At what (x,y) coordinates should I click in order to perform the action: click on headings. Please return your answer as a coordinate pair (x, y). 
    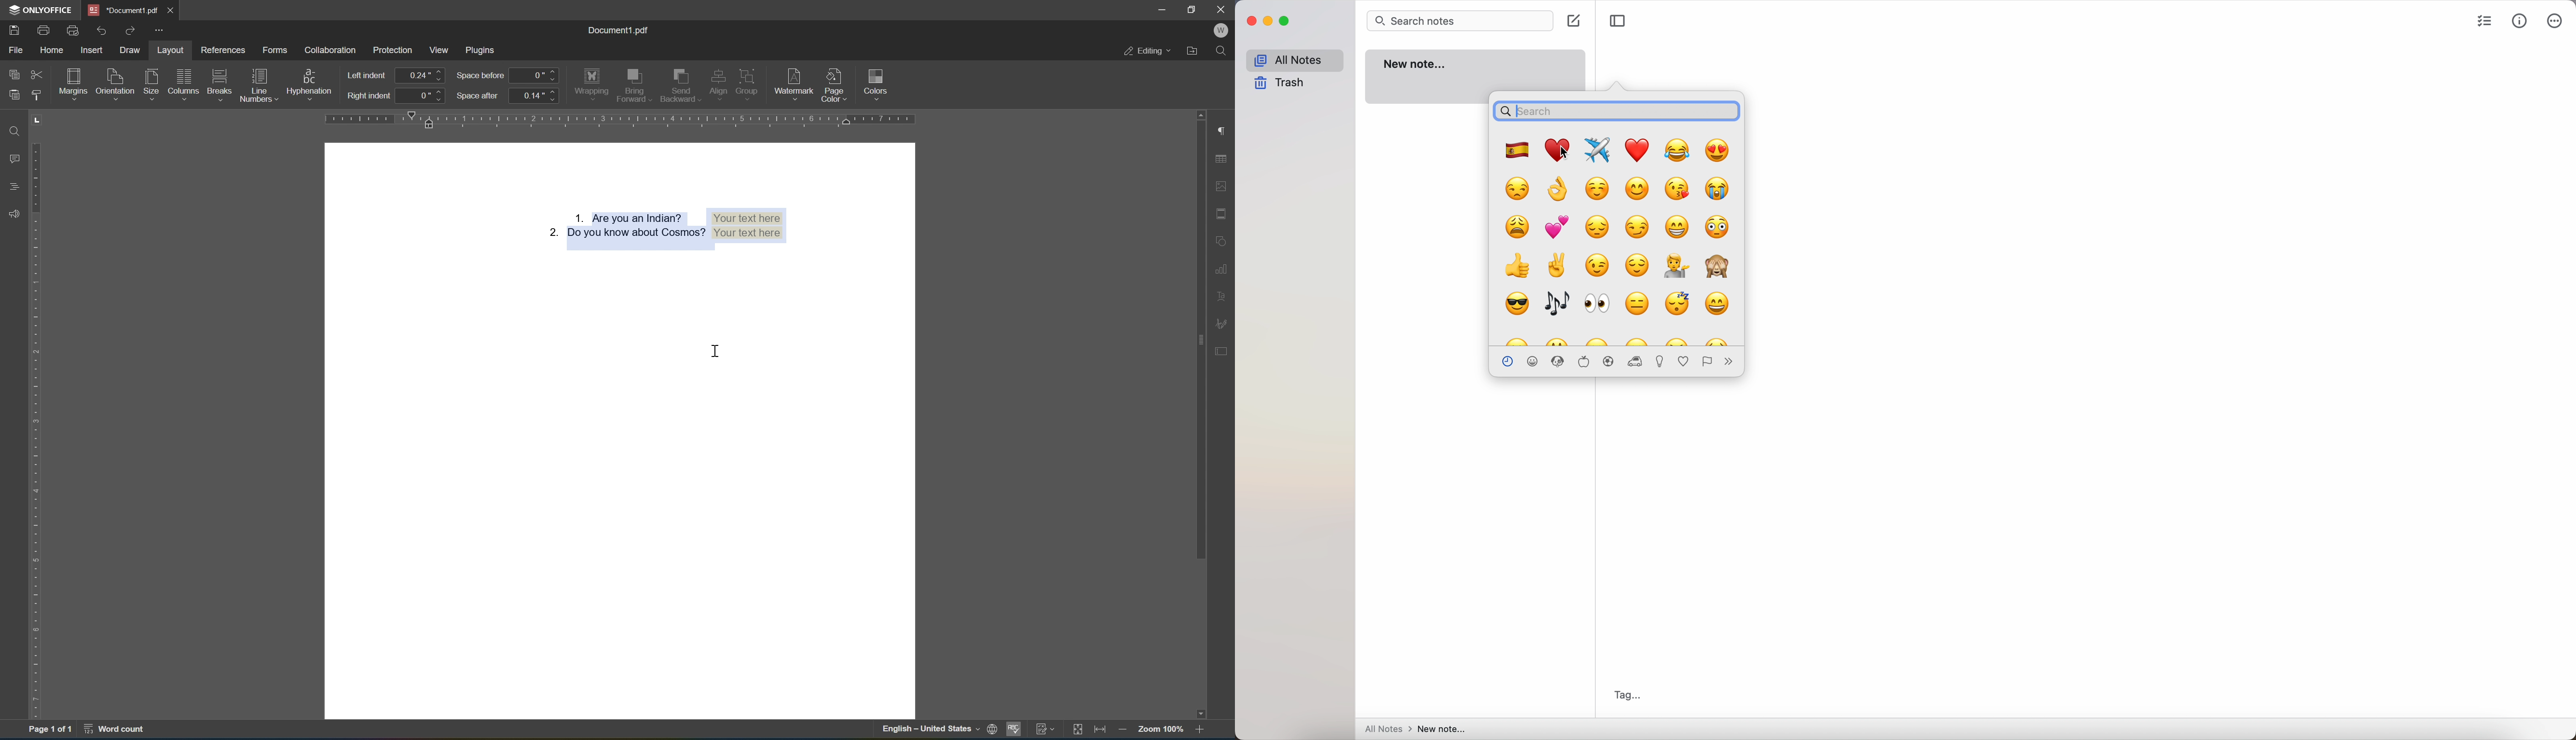
    Looking at the image, I should click on (13, 186).